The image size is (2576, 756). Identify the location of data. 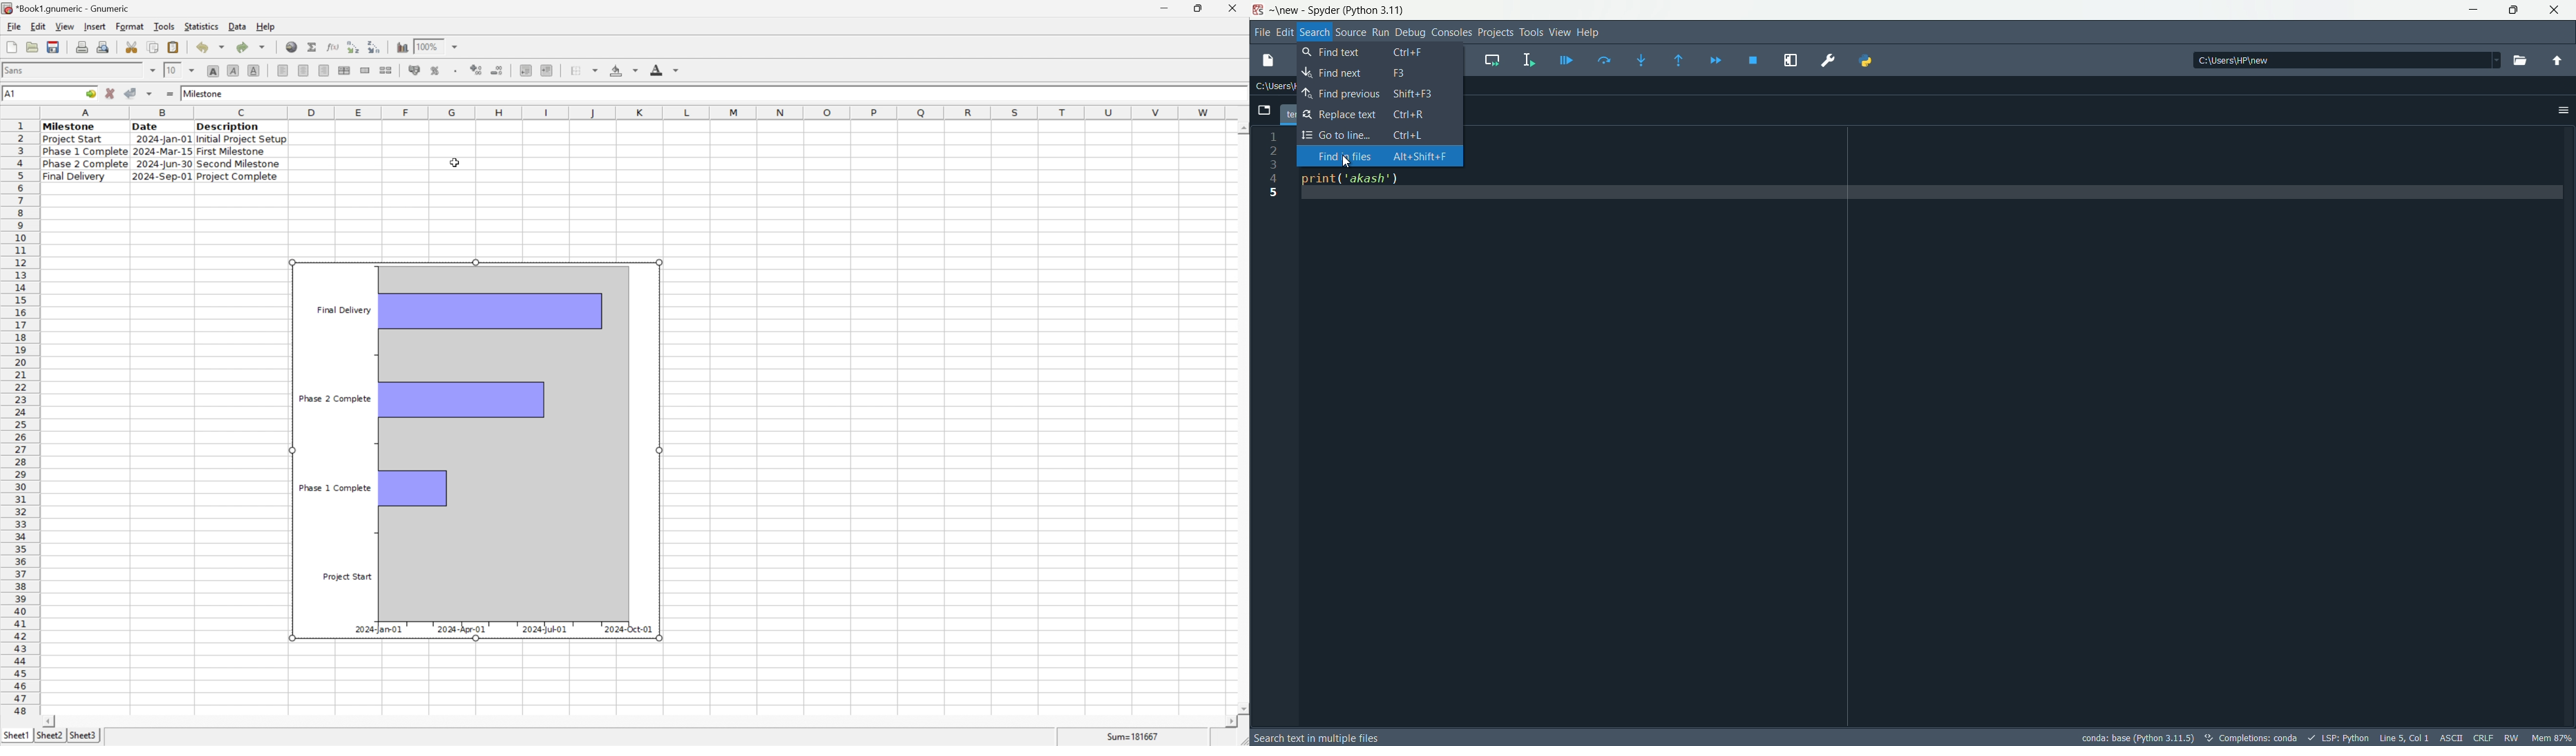
(237, 24).